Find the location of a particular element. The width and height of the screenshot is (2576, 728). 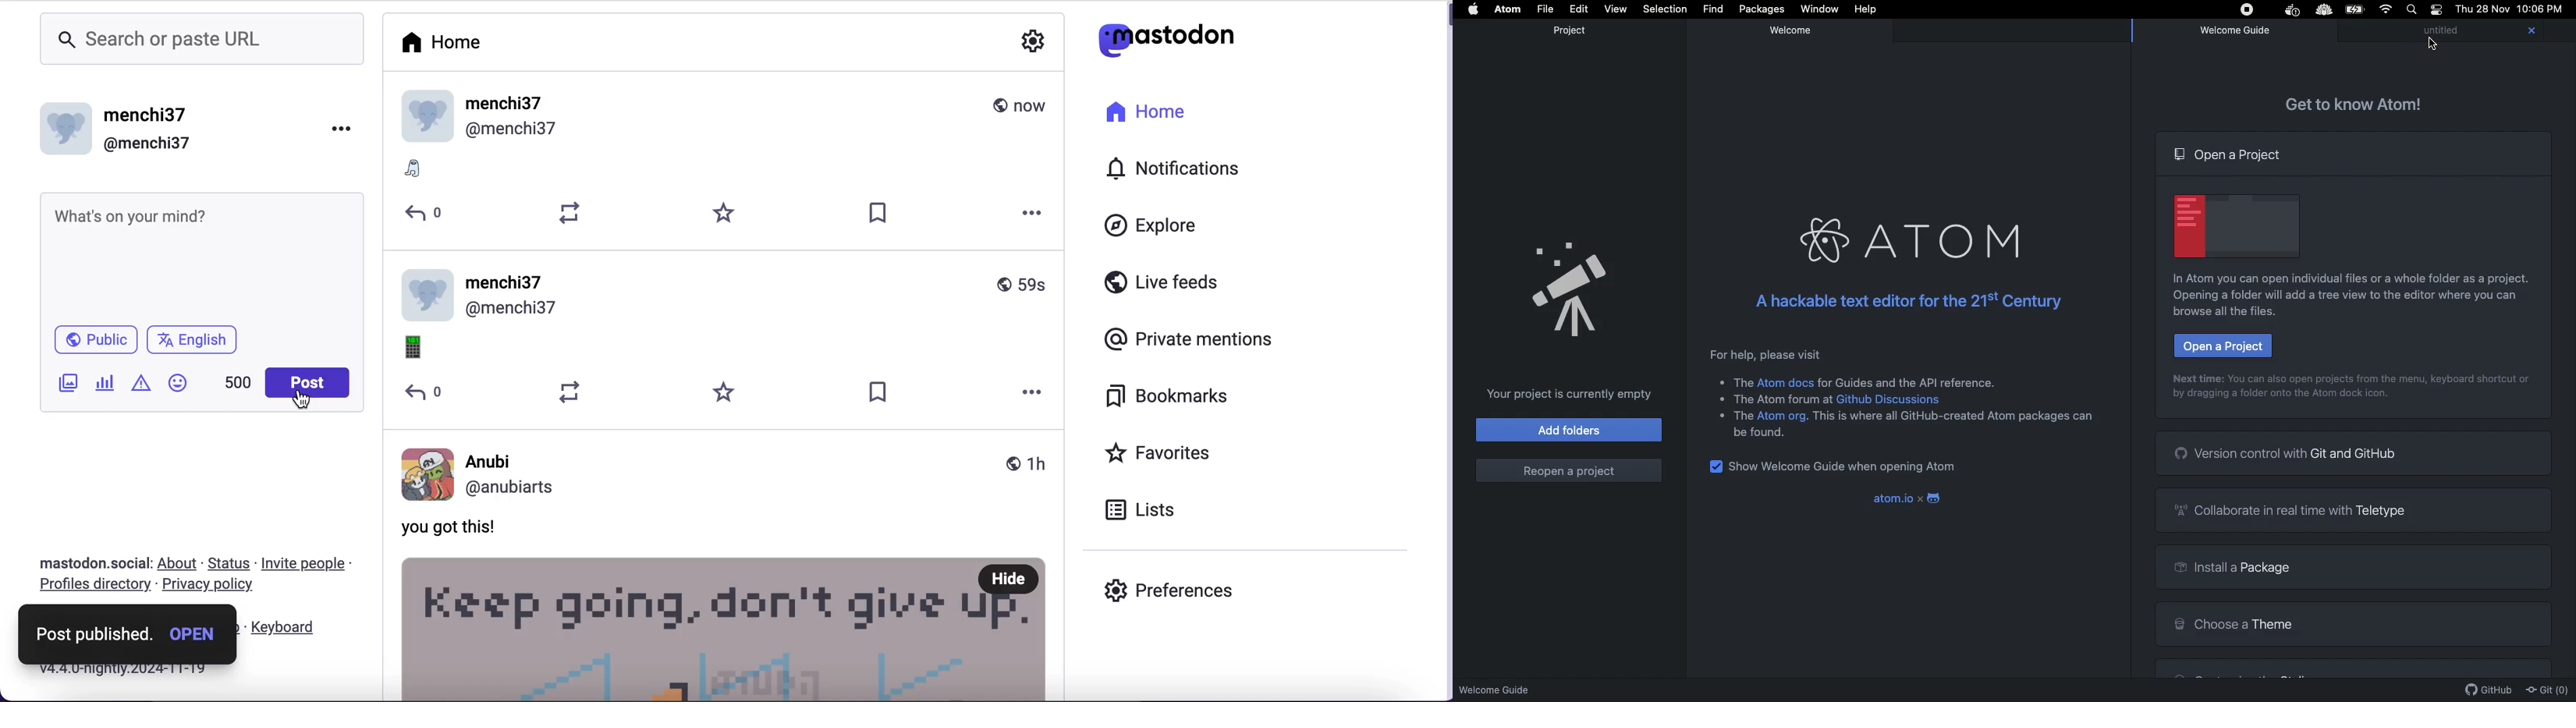

Welcome guide is located at coordinates (1502, 688).